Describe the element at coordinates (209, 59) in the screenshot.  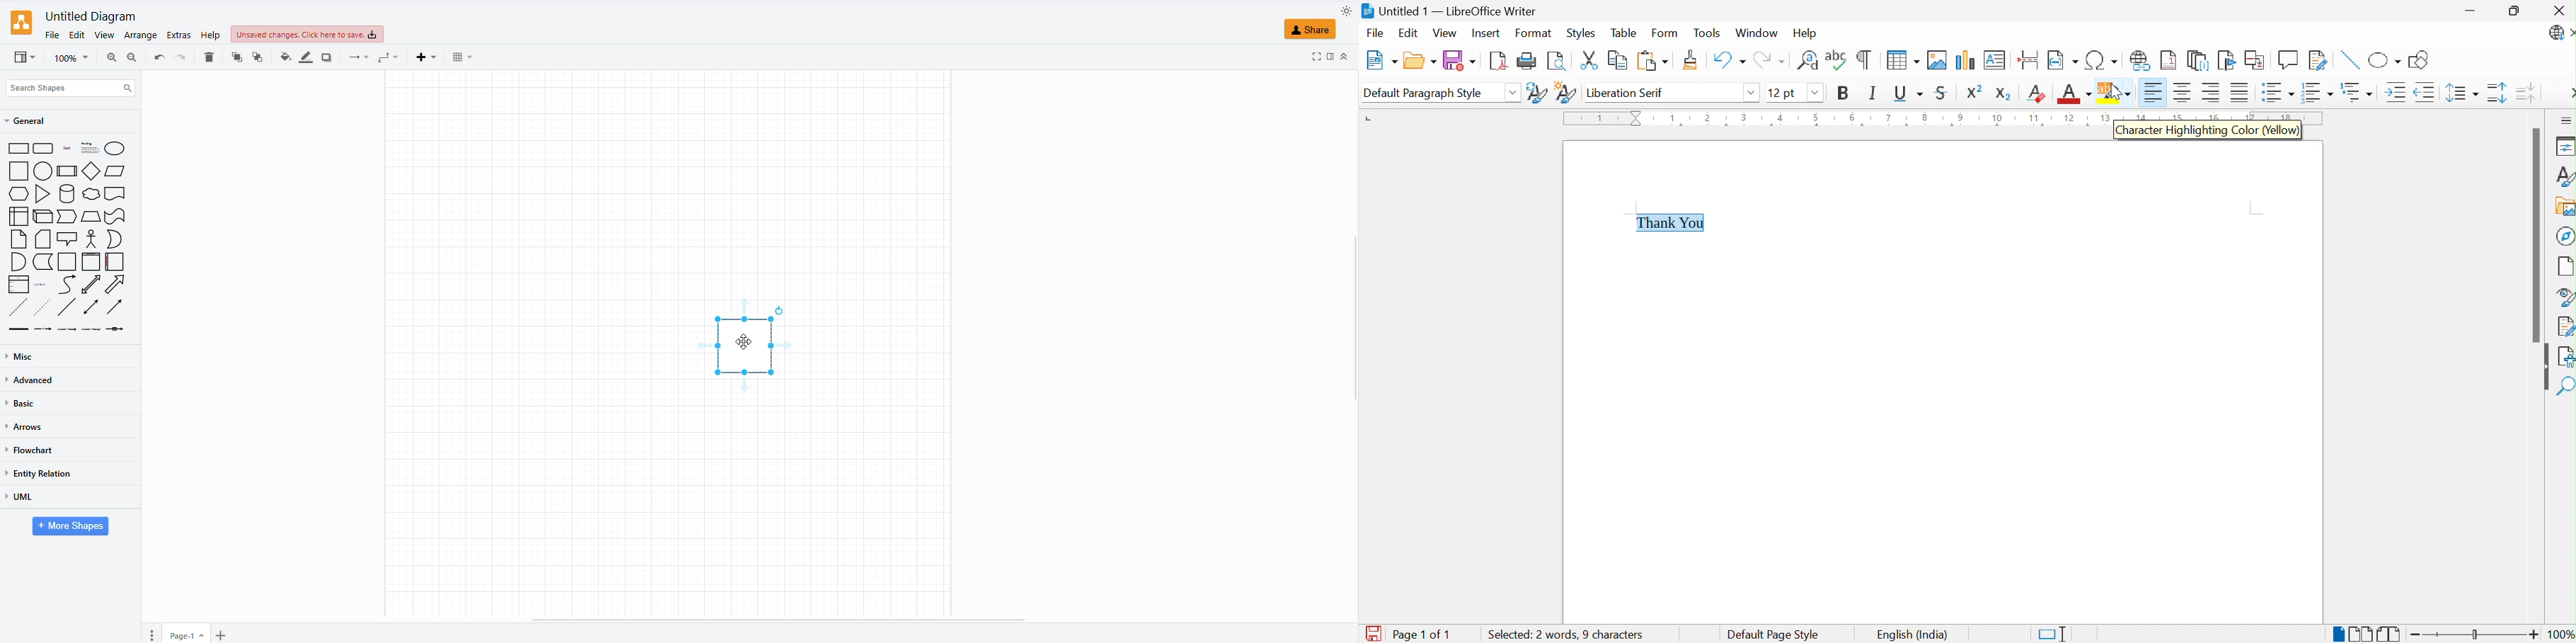
I see `delete` at that location.